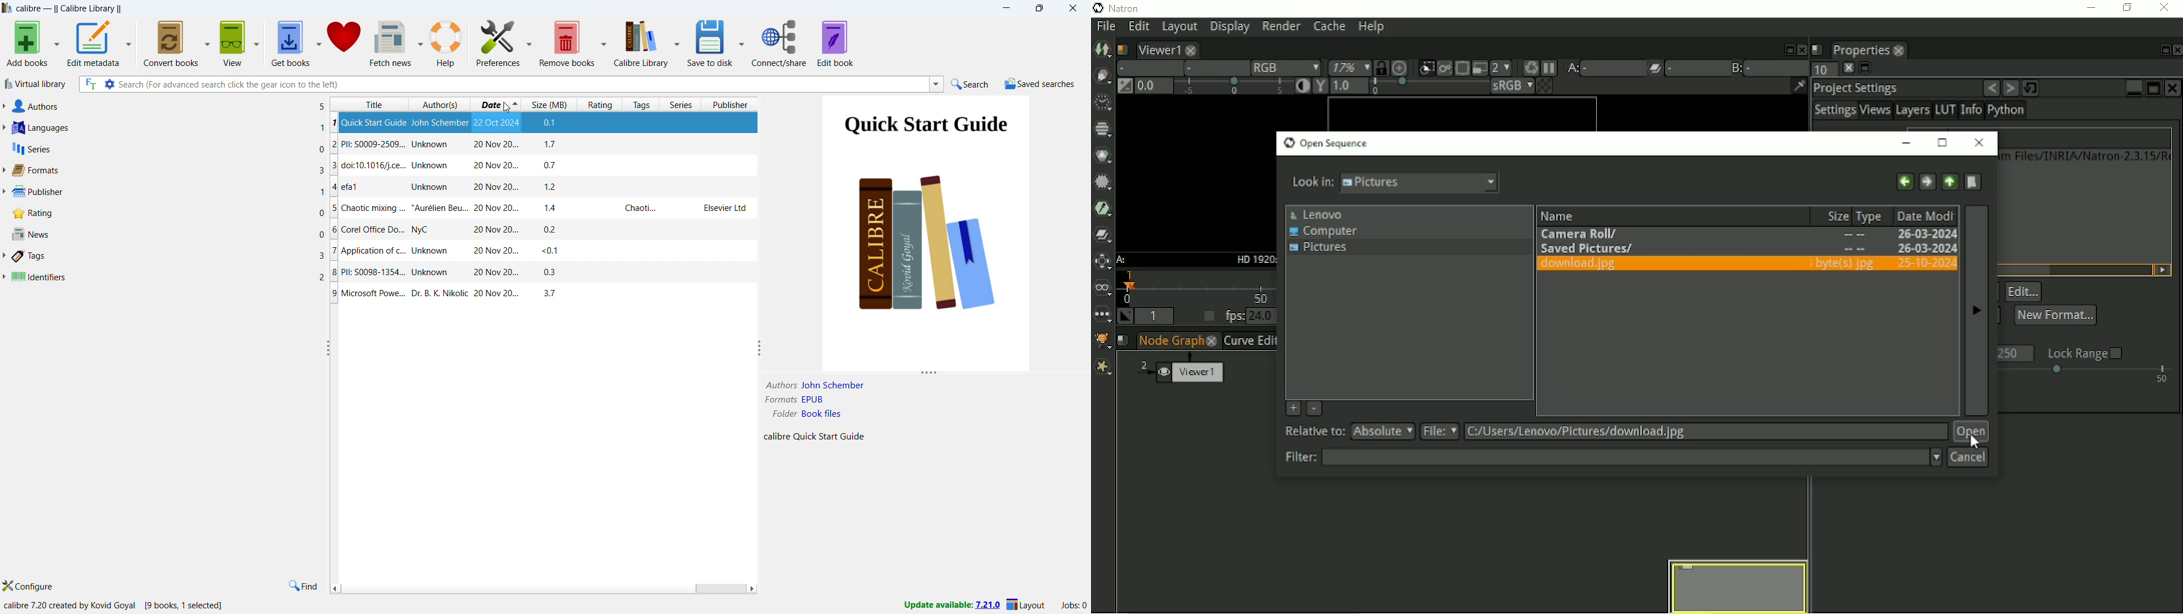  Describe the element at coordinates (170, 106) in the screenshot. I see `authors` at that location.